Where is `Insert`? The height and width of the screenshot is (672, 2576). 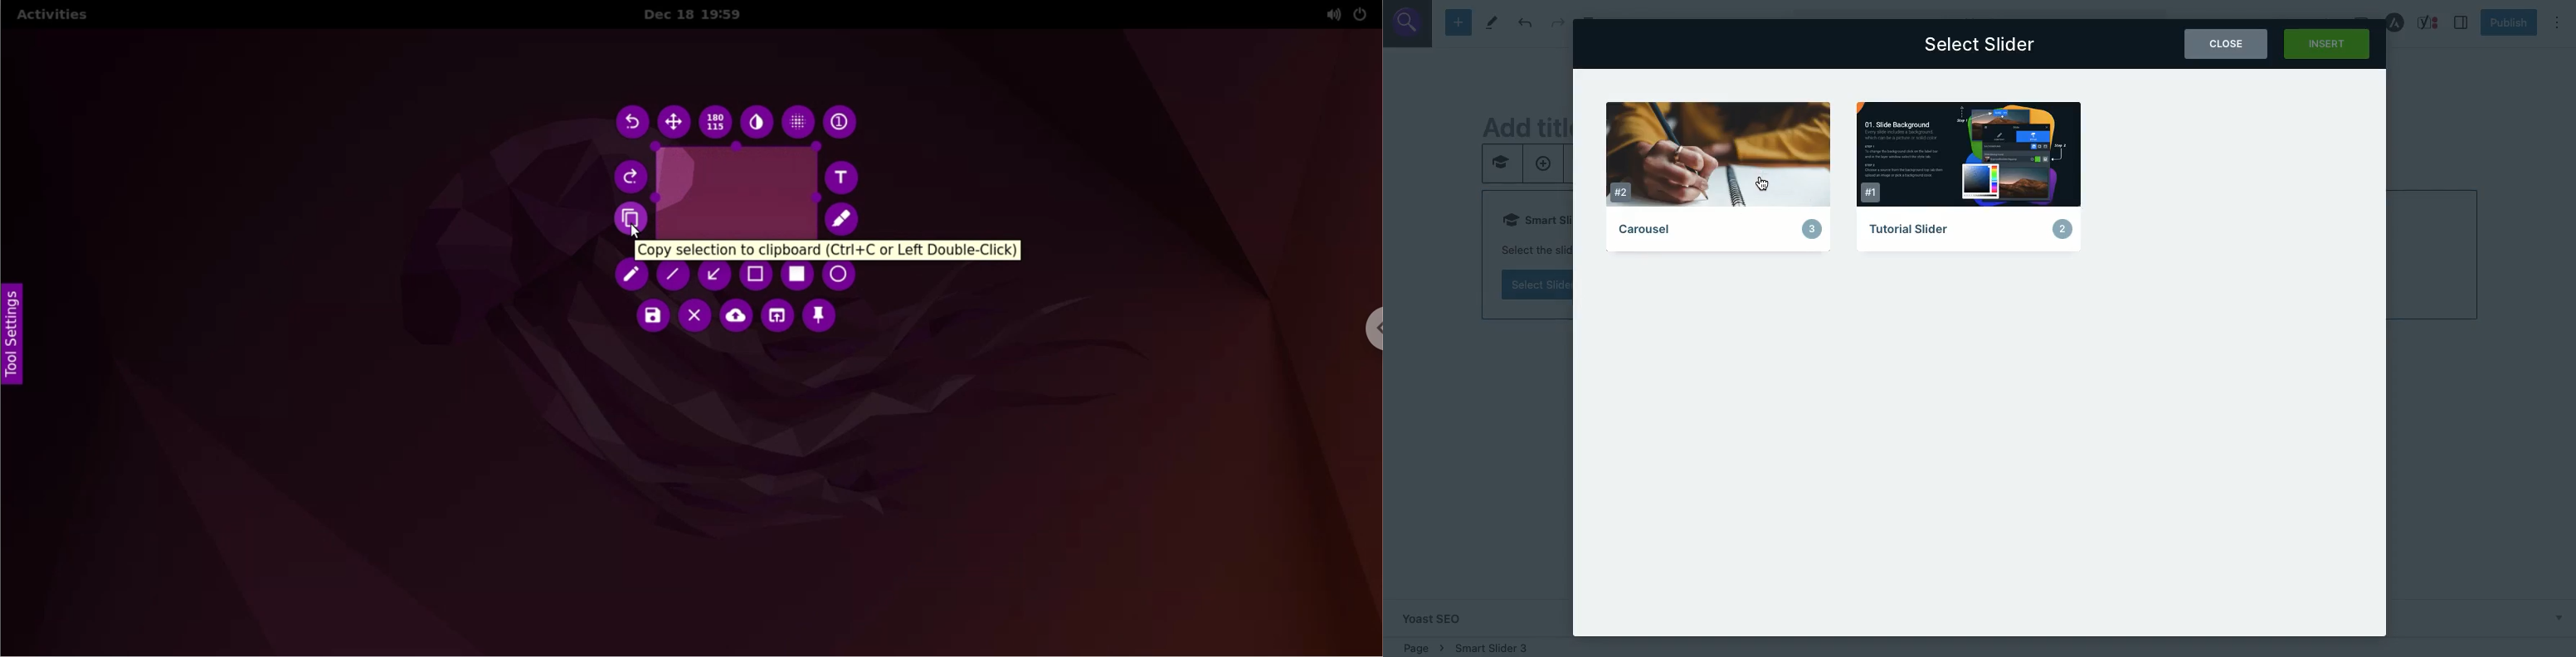 Insert is located at coordinates (2327, 45).